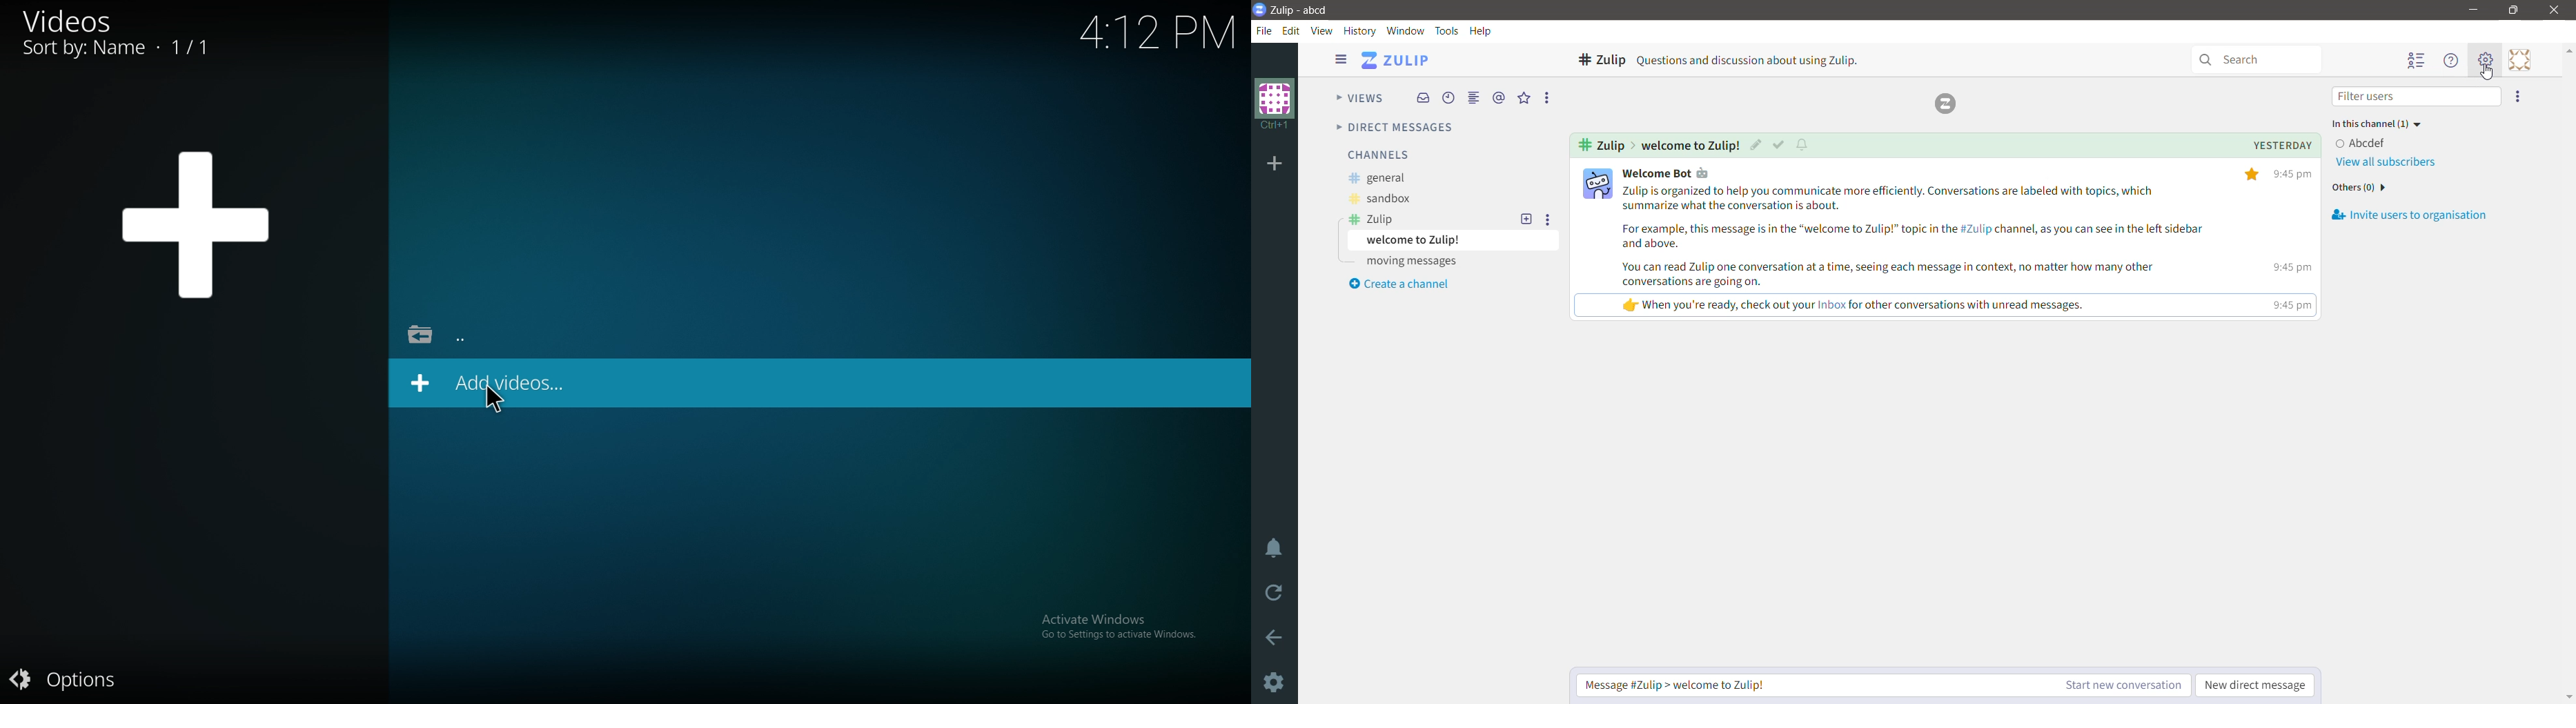  Describe the element at coordinates (2554, 10) in the screenshot. I see `Close` at that location.